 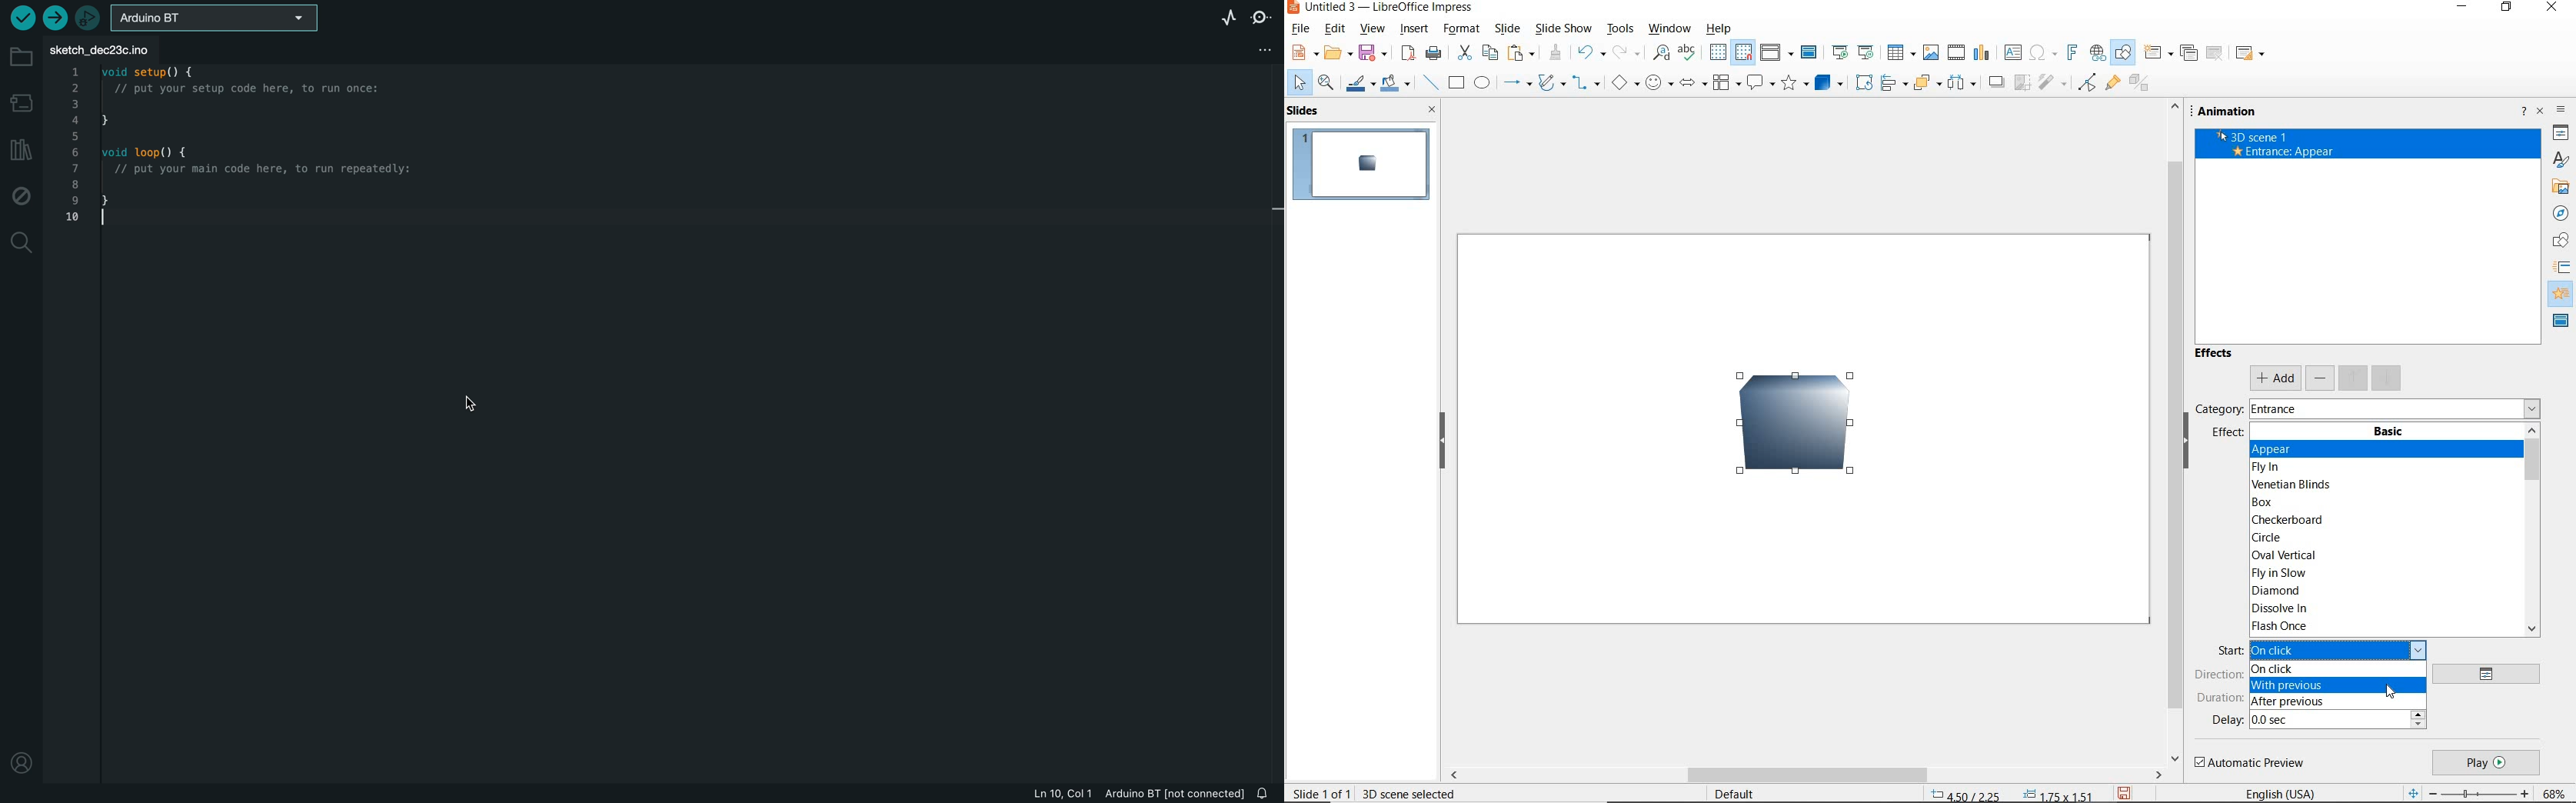 What do you see at coordinates (1933, 53) in the screenshot?
I see `insert image` at bounding box center [1933, 53].